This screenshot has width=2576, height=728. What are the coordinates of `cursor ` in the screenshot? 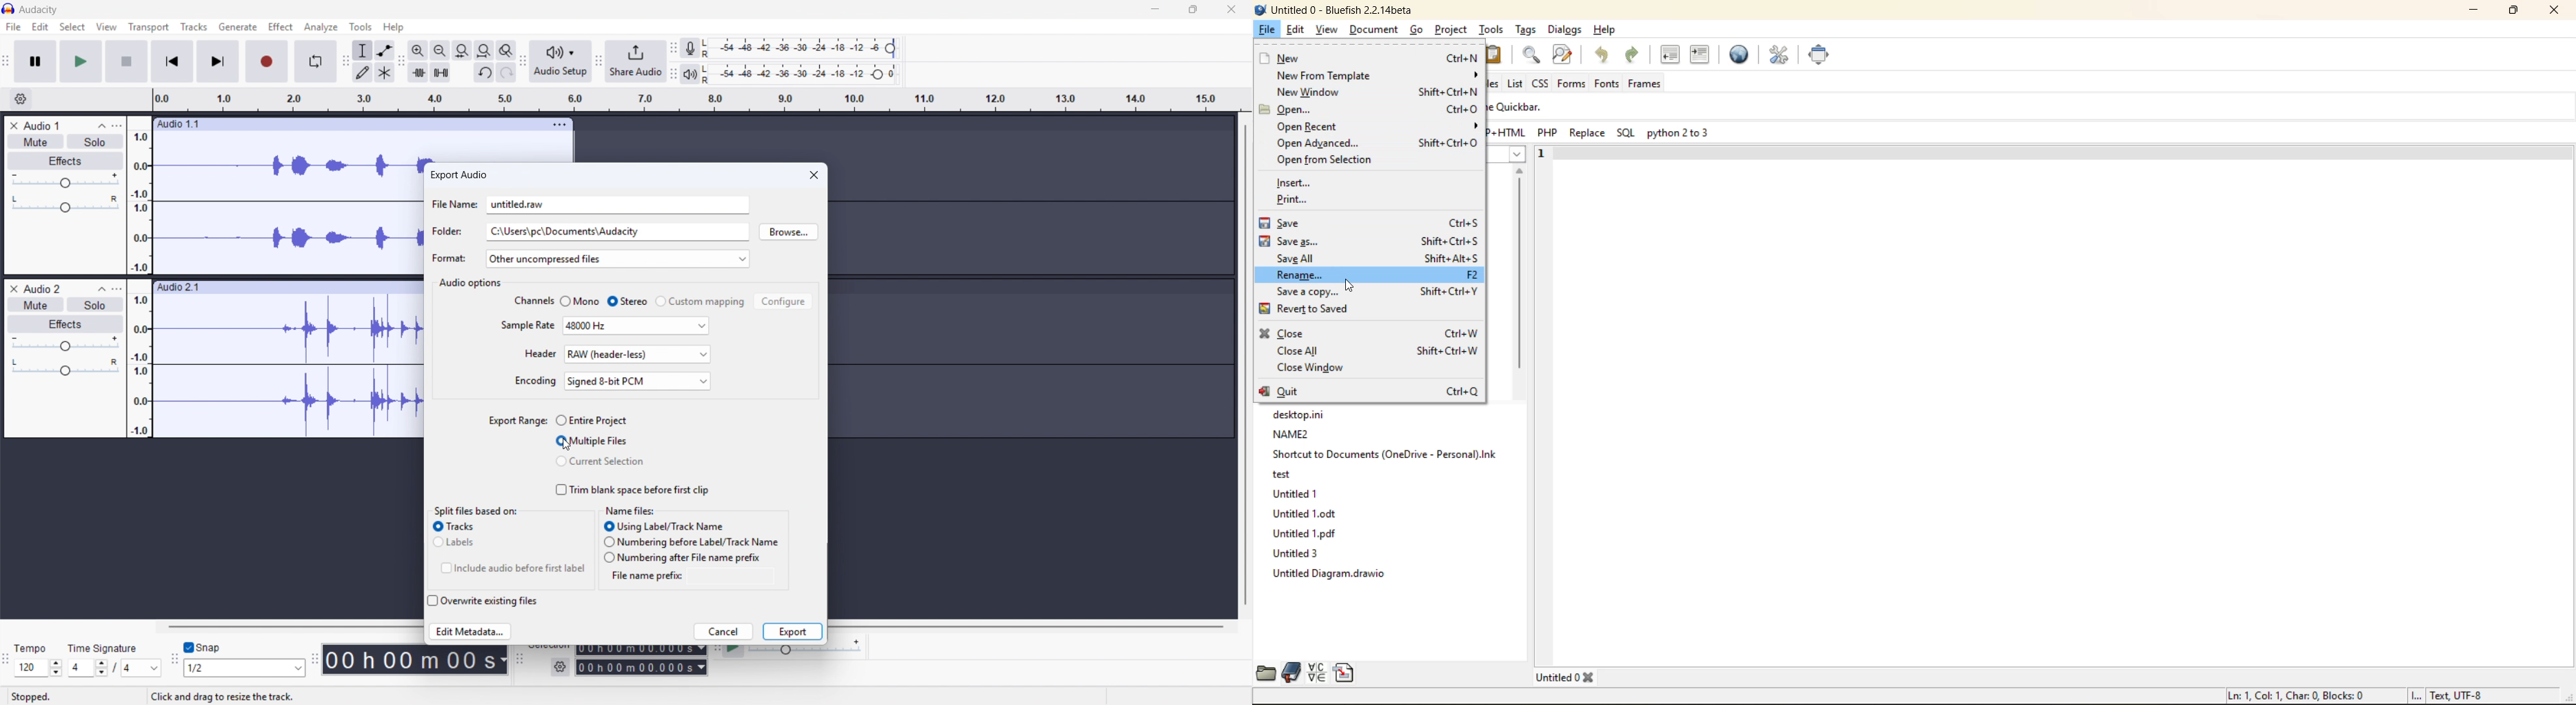 It's located at (568, 445).